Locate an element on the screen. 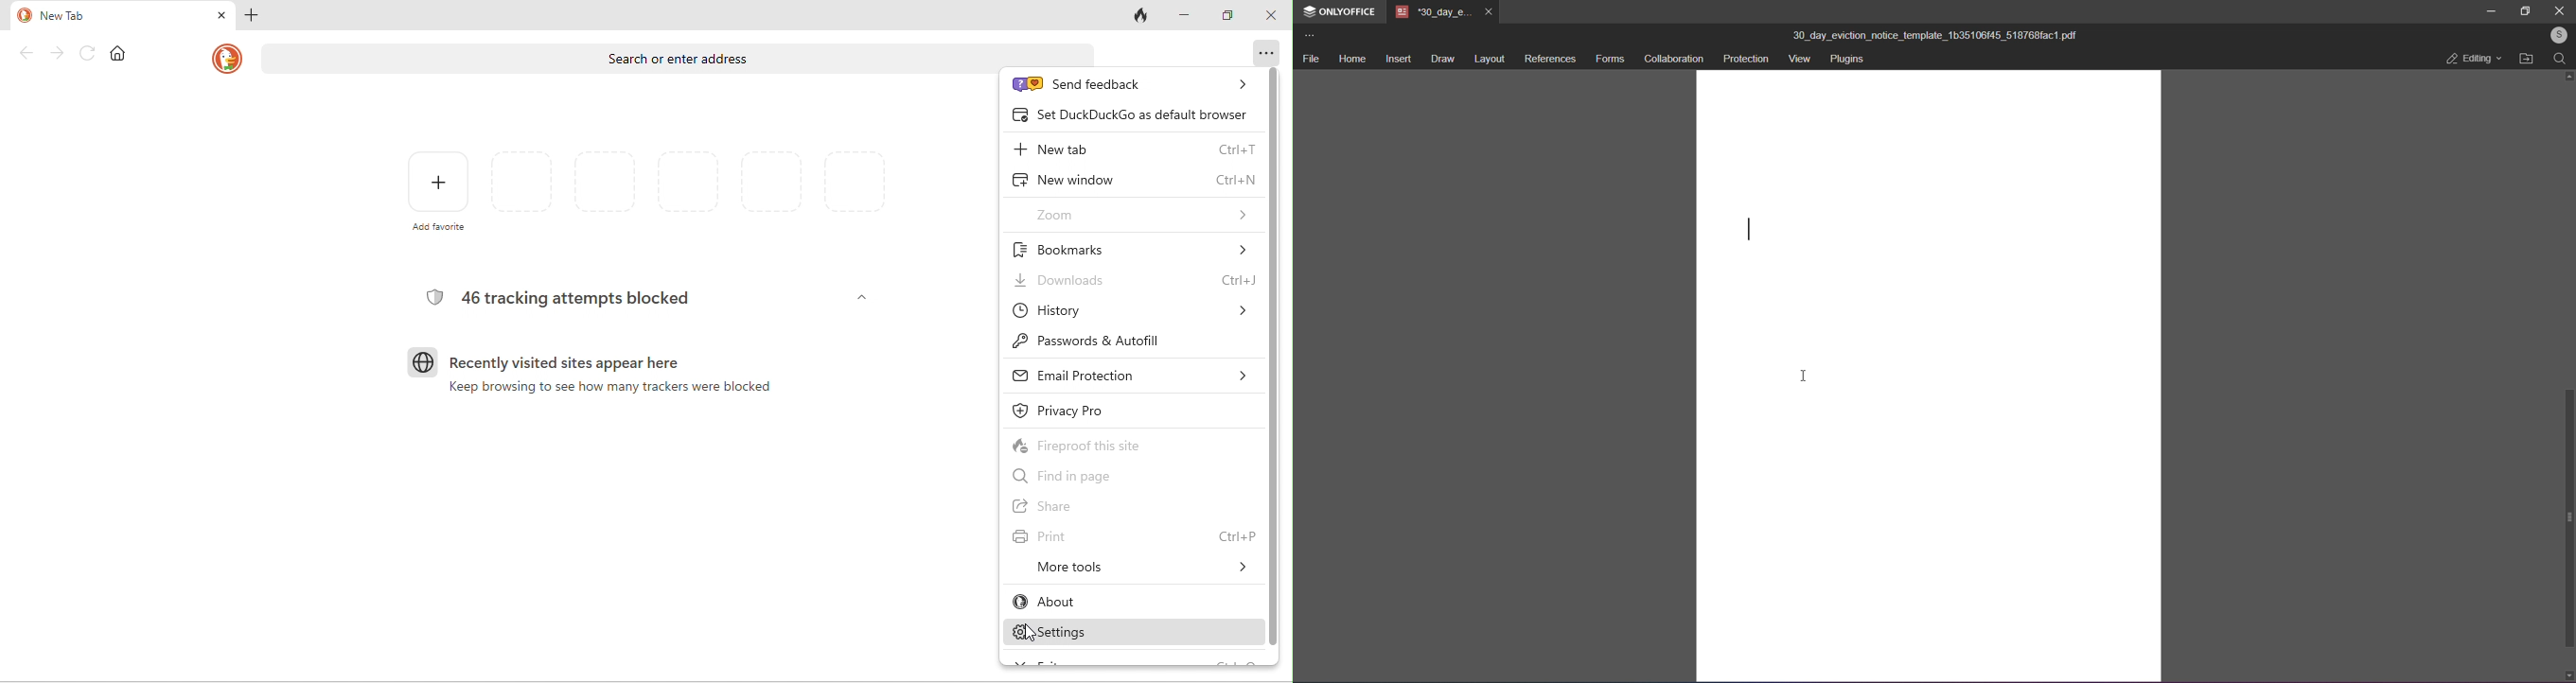  layout is located at coordinates (1490, 60).